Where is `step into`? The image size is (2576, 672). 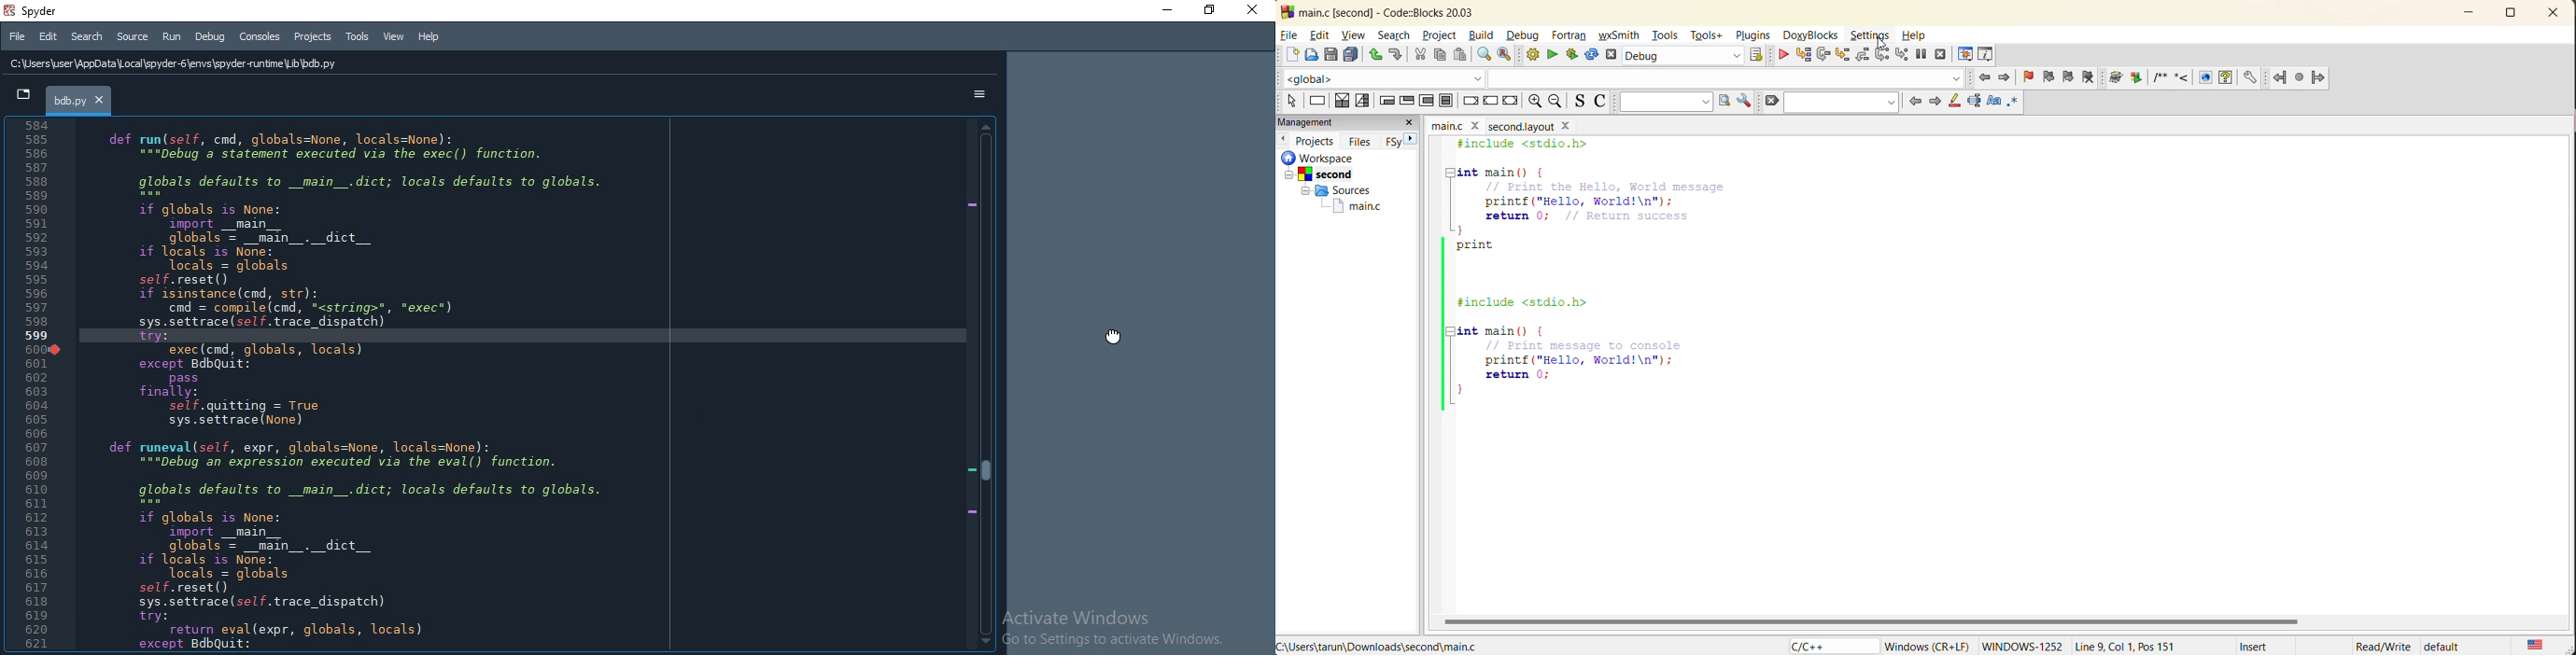 step into is located at coordinates (1845, 56).